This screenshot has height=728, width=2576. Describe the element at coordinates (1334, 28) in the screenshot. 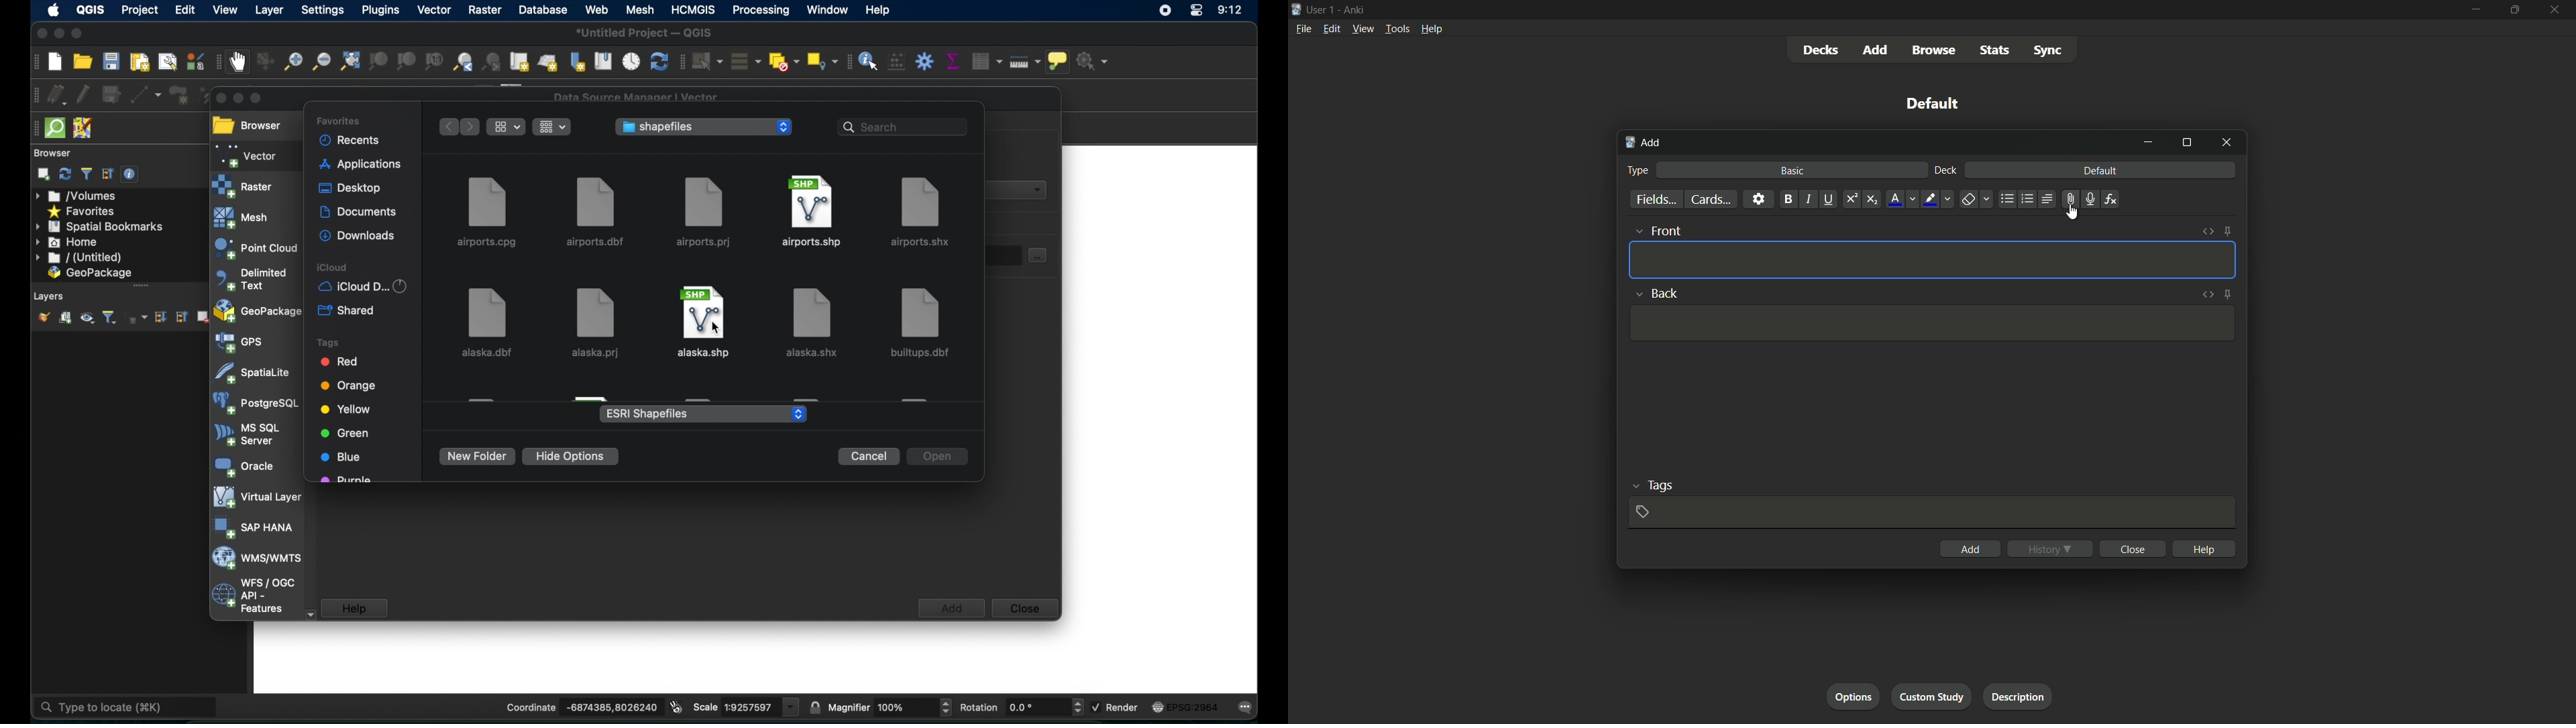

I see `edit menu` at that location.